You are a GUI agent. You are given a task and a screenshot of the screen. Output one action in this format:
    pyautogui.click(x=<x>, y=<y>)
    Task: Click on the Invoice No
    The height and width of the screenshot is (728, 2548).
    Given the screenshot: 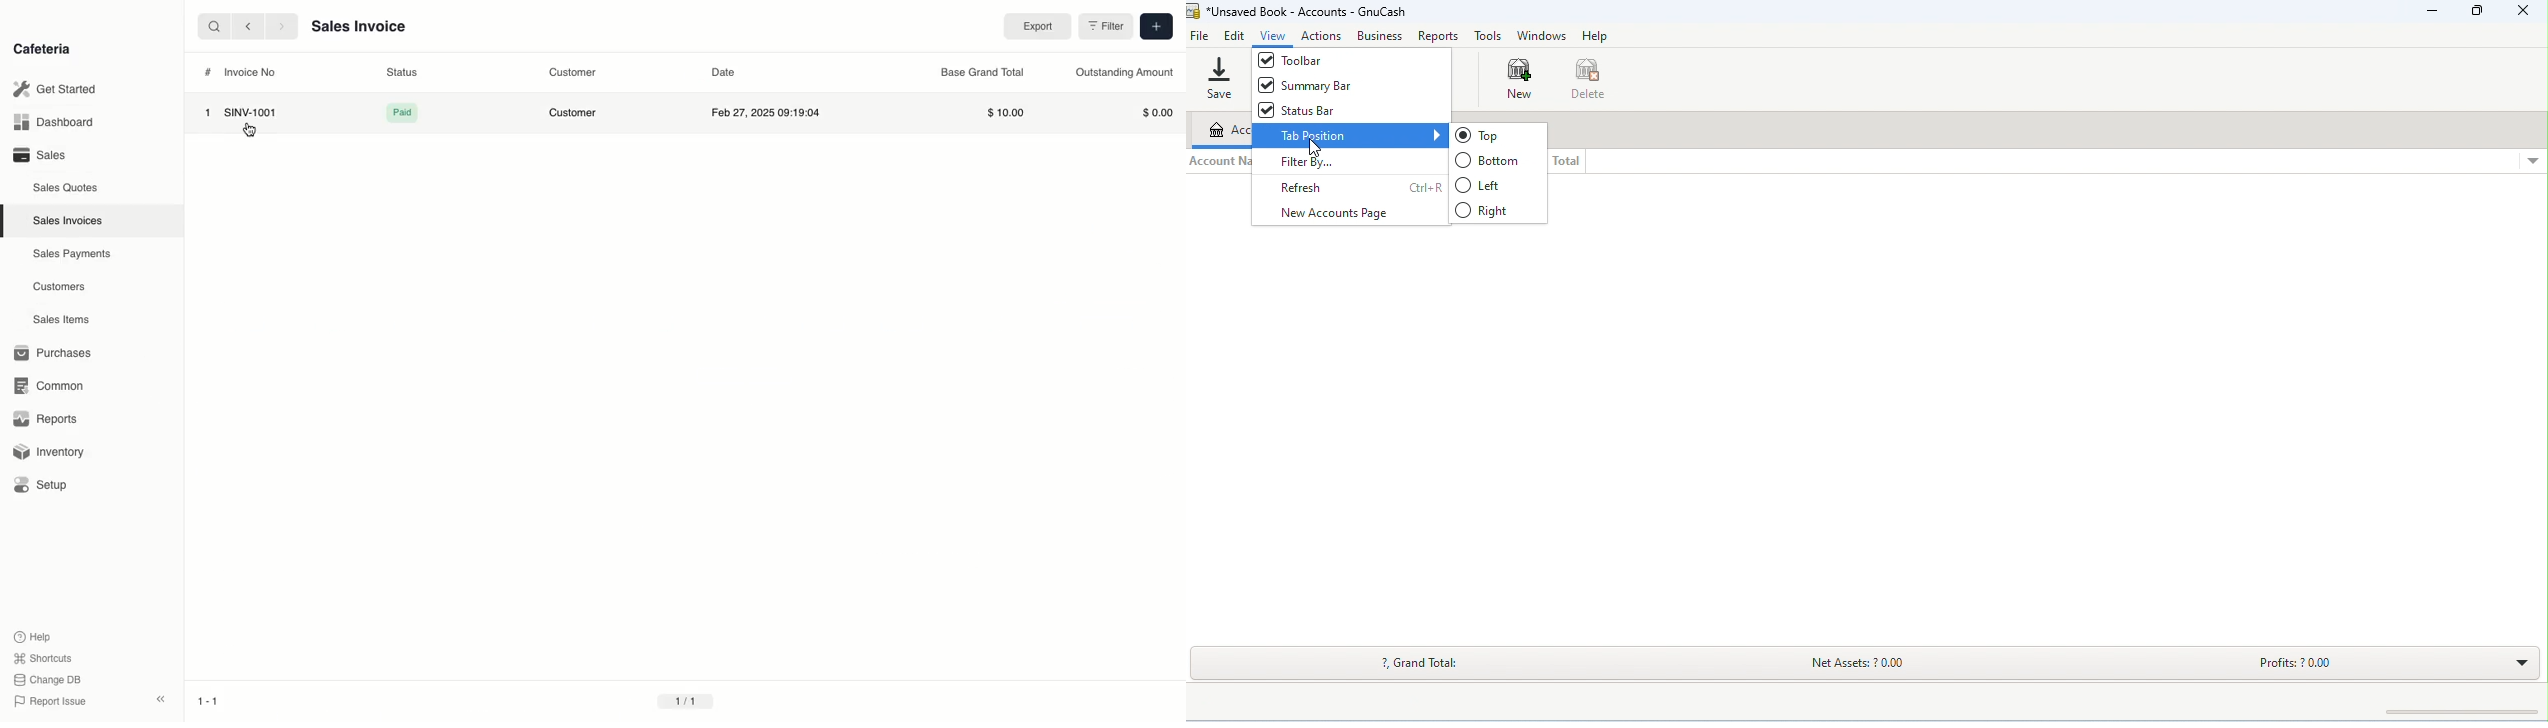 What is the action you would take?
    pyautogui.click(x=252, y=73)
    